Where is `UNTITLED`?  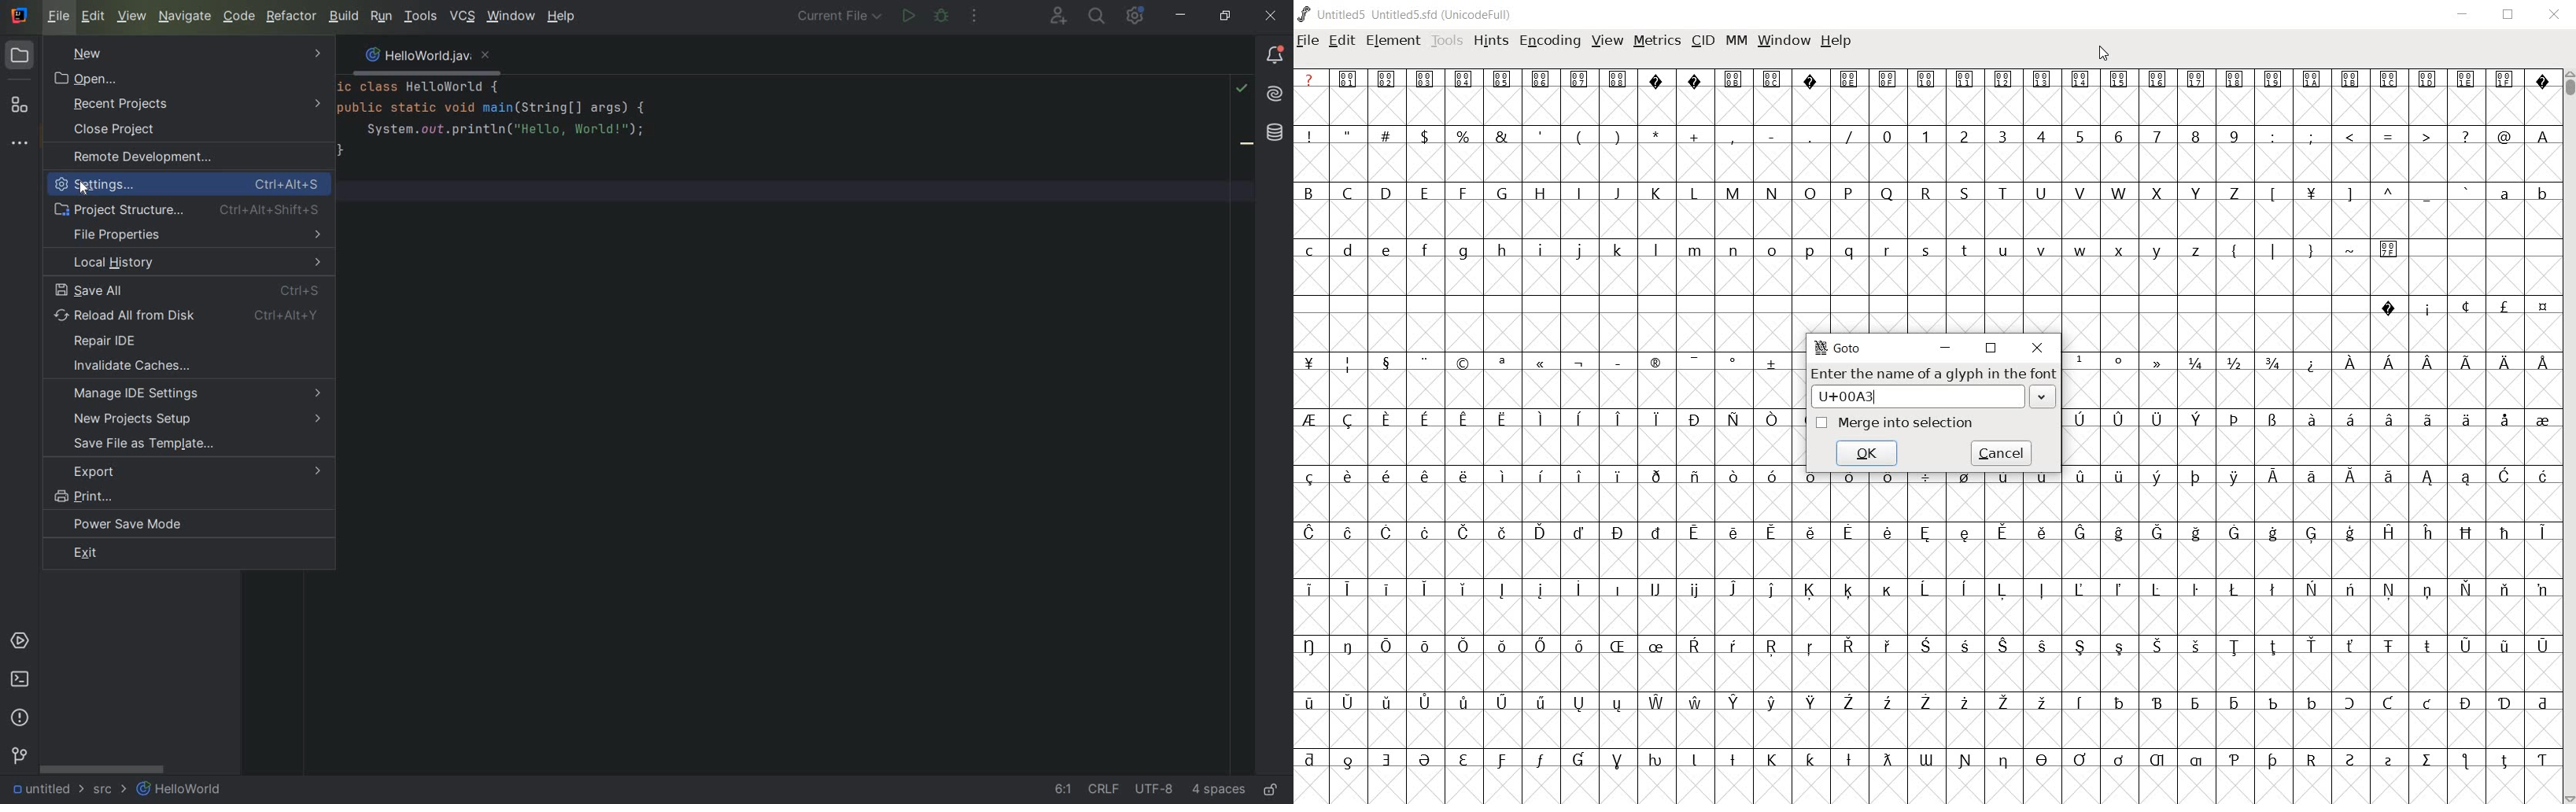
UNTITLED is located at coordinates (47, 790).